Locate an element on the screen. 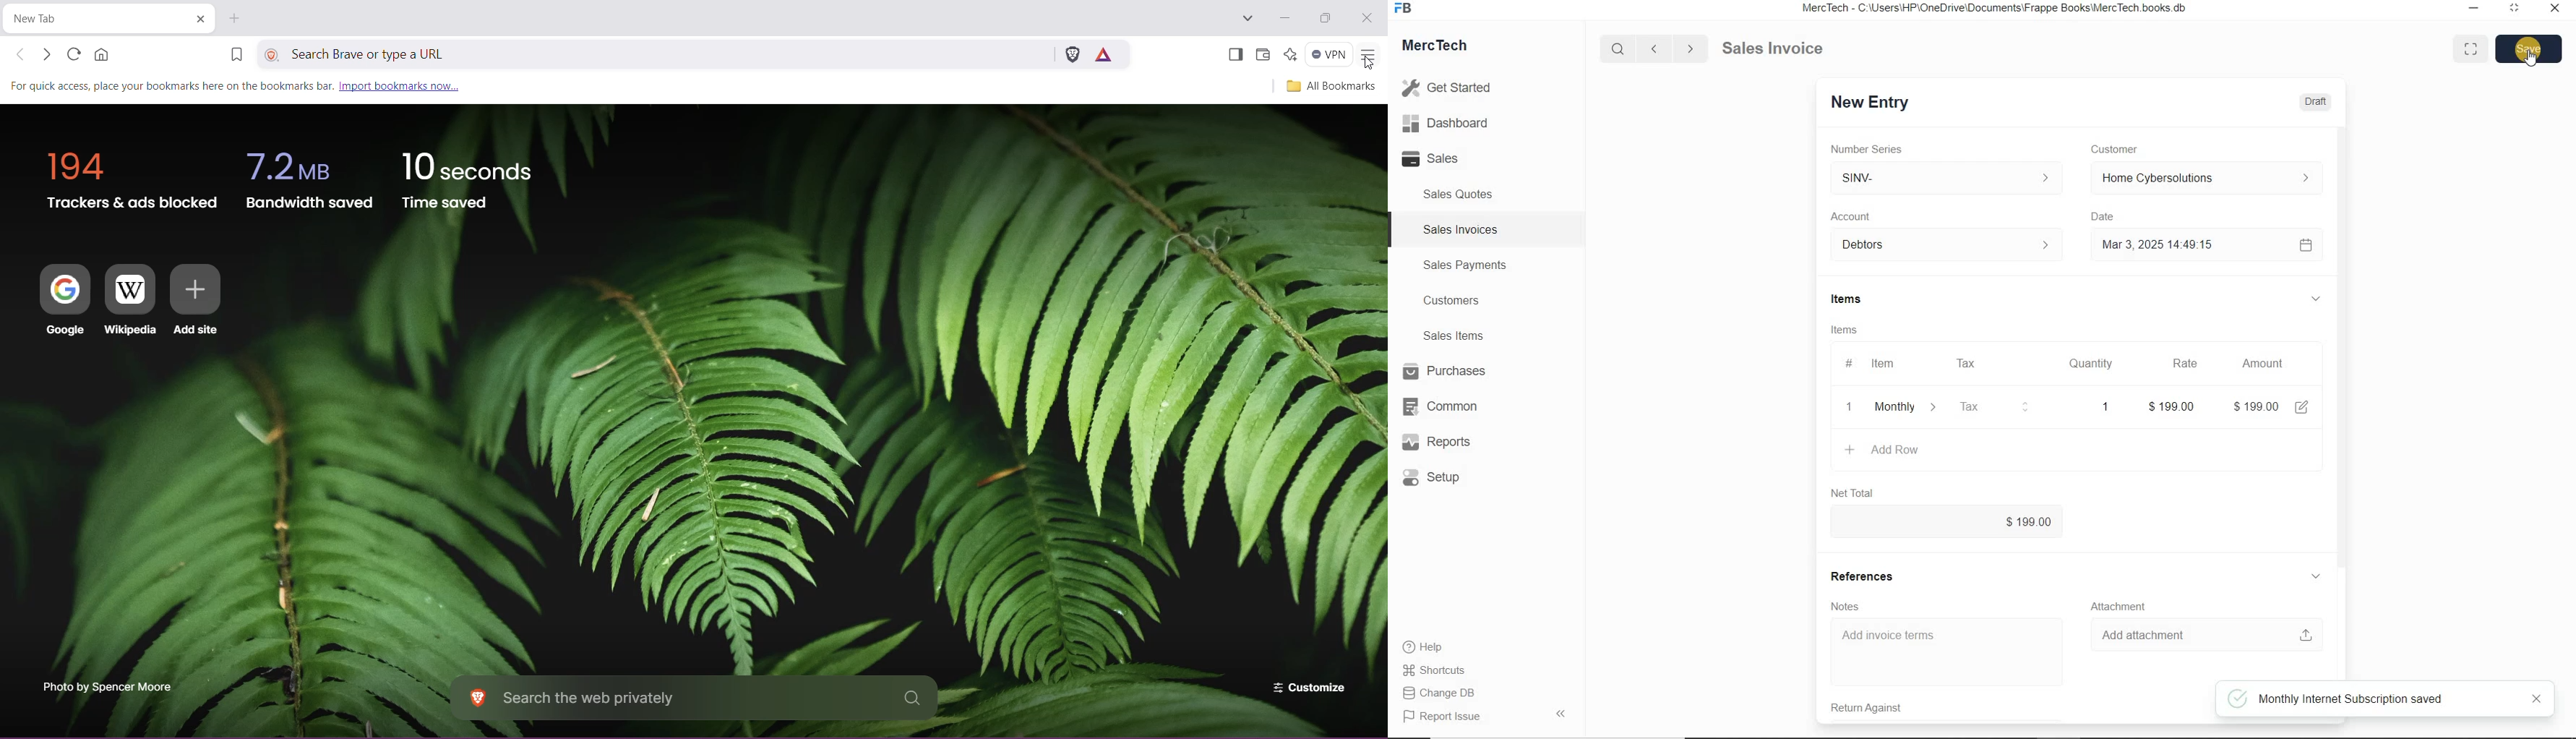 This screenshot has width=2576, height=756. Sales Payments is located at coordinates (1463, 265).